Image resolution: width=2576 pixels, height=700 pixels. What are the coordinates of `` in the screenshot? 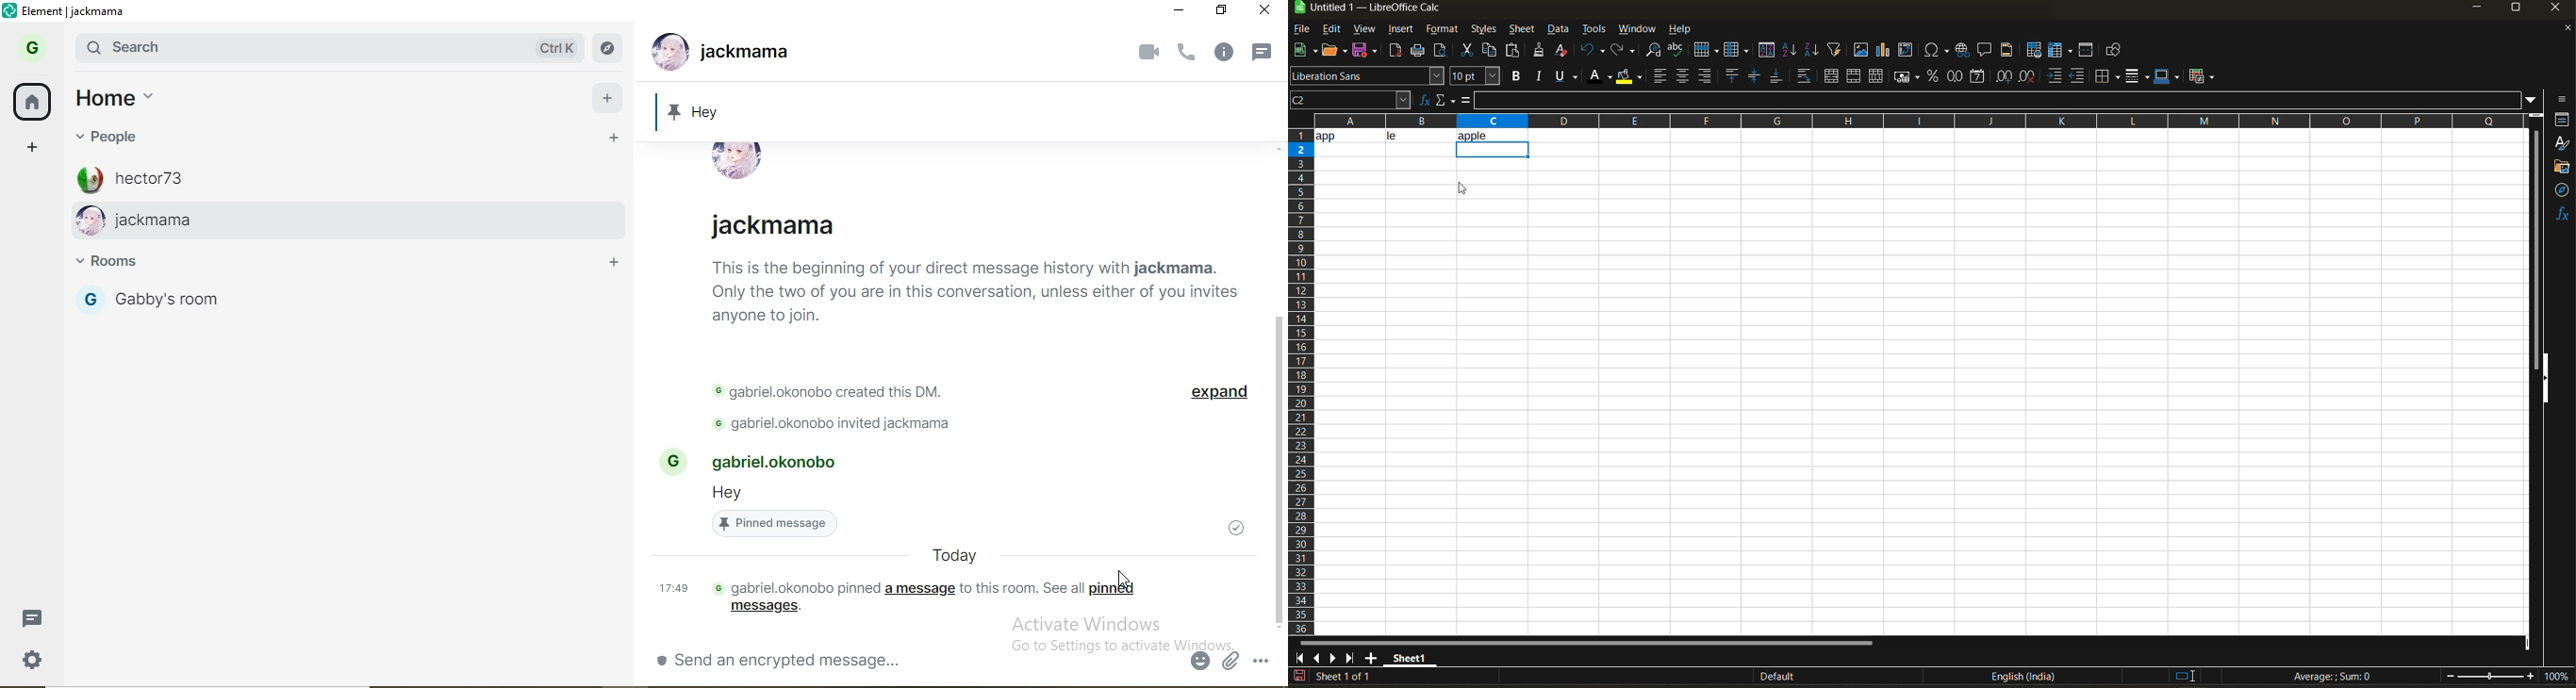 It's located at (1214, 12).